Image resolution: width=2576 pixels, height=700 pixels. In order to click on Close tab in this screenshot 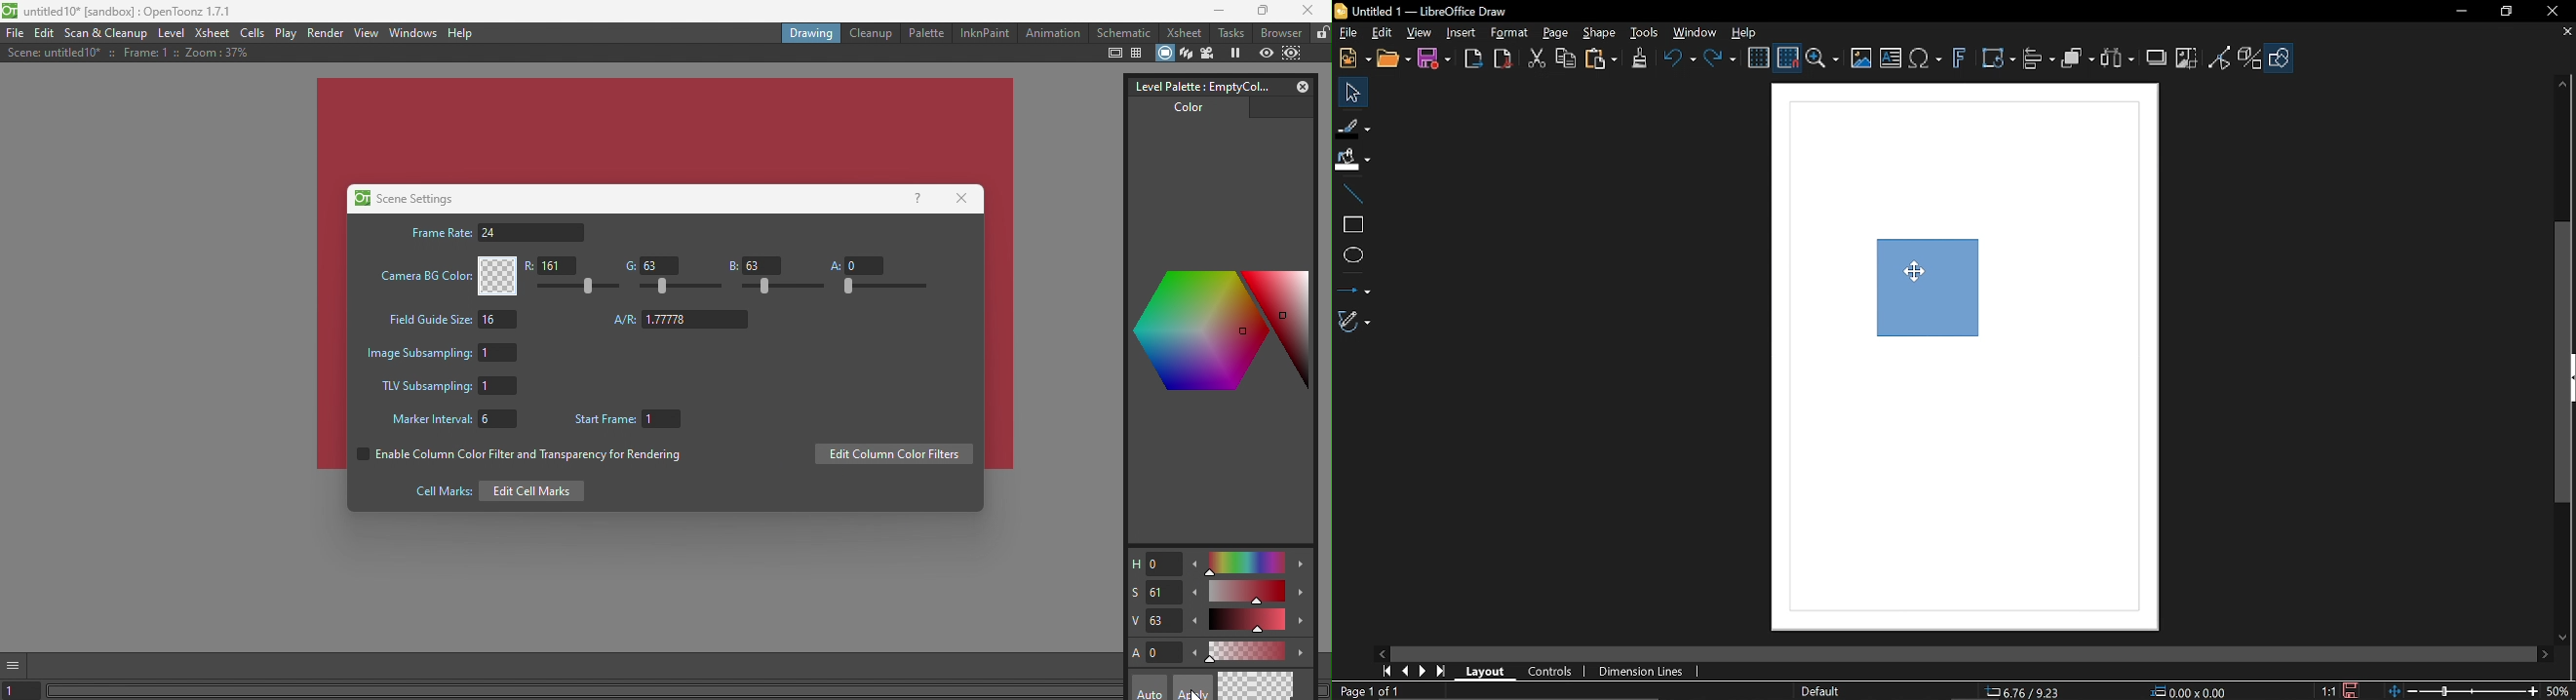, I will do `click(2569, 32)`.